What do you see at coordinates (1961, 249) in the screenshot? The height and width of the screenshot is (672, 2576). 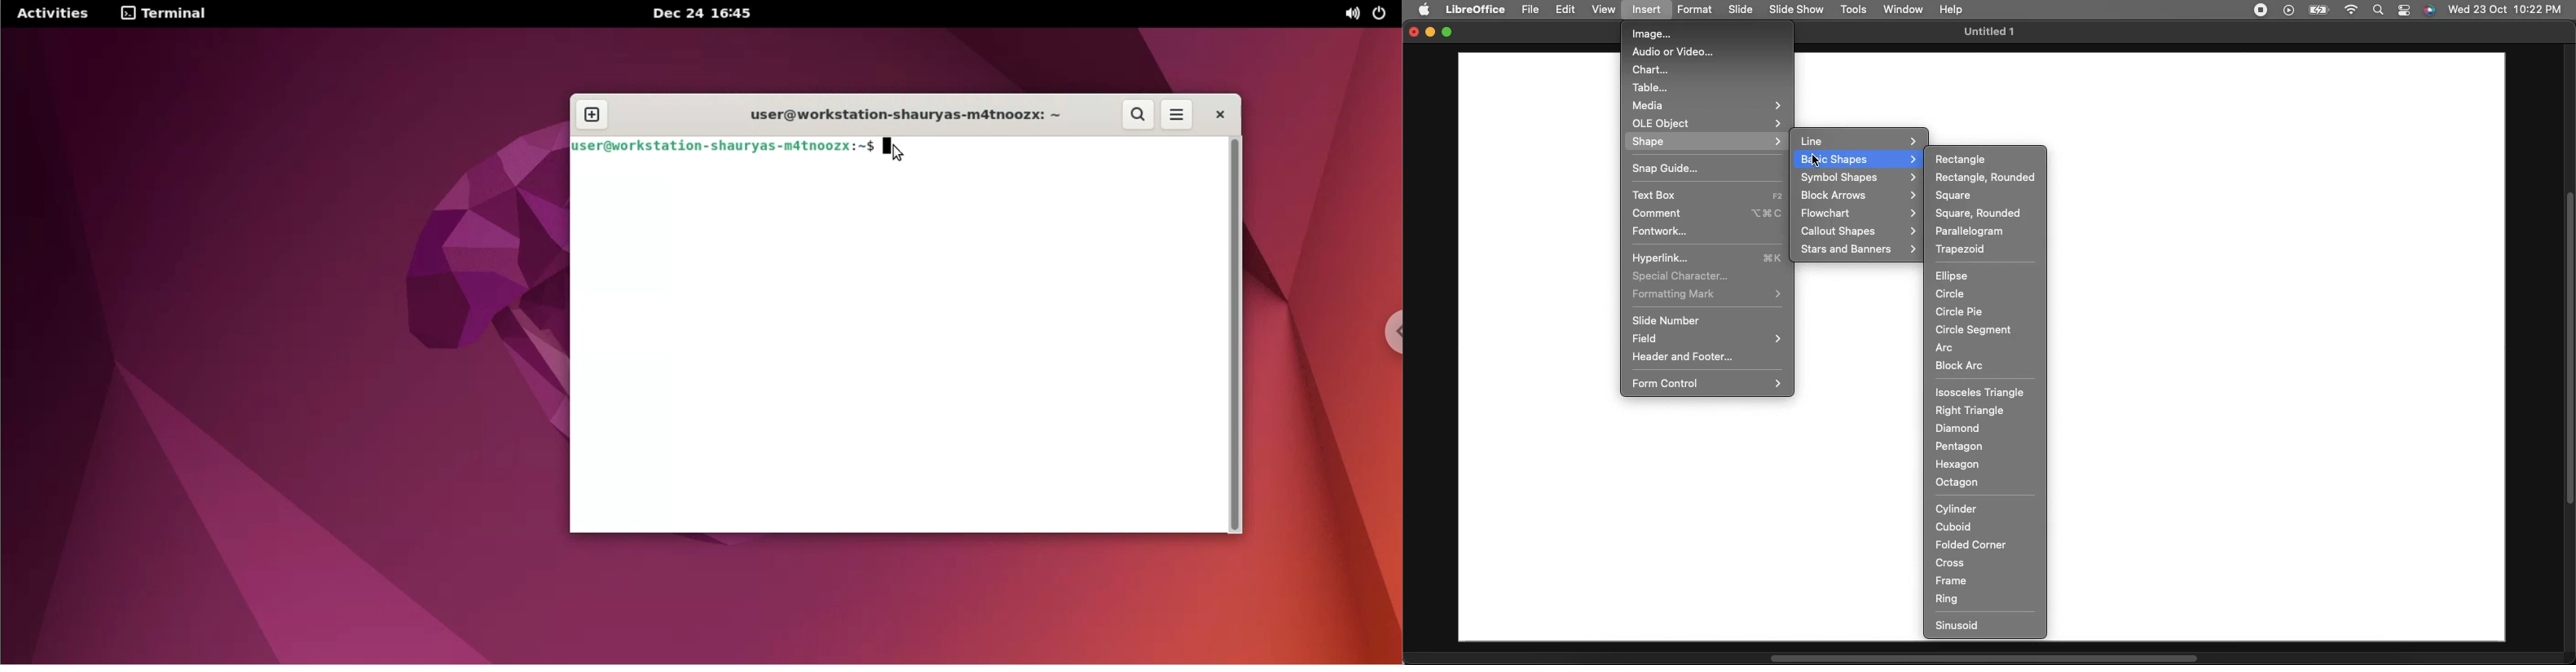 I see `Trapezoid` at bounding box center [1961, 249].